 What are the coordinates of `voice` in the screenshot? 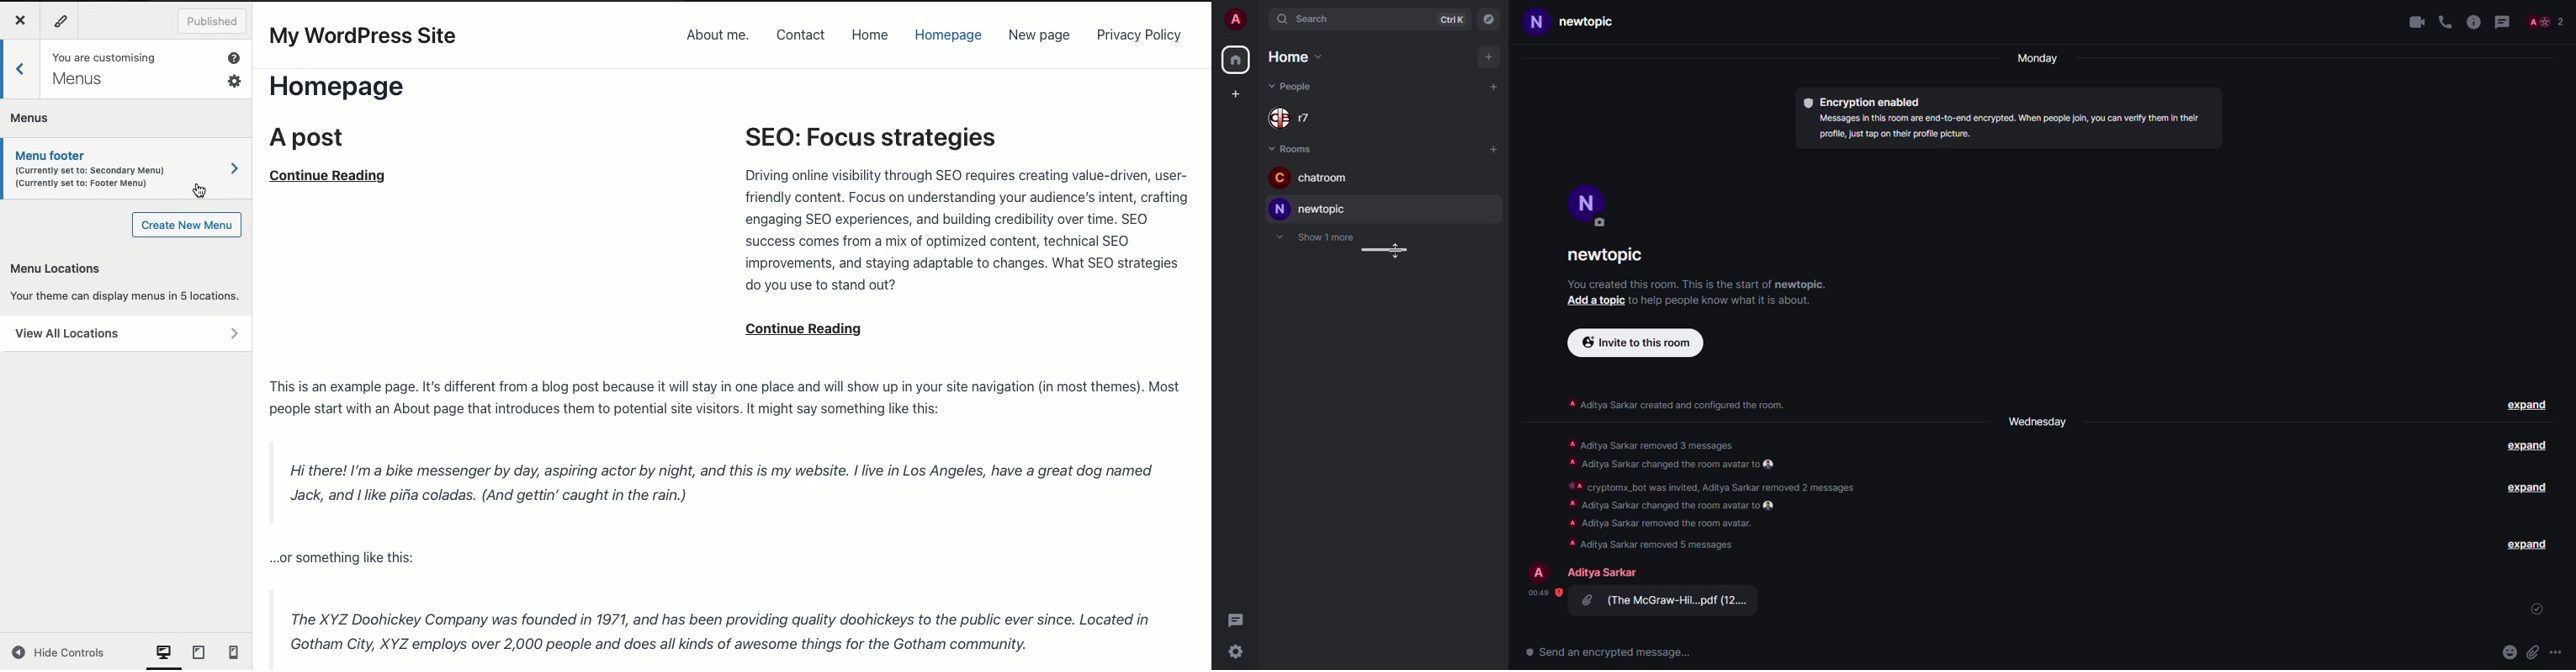 It's located at (2446, 23).